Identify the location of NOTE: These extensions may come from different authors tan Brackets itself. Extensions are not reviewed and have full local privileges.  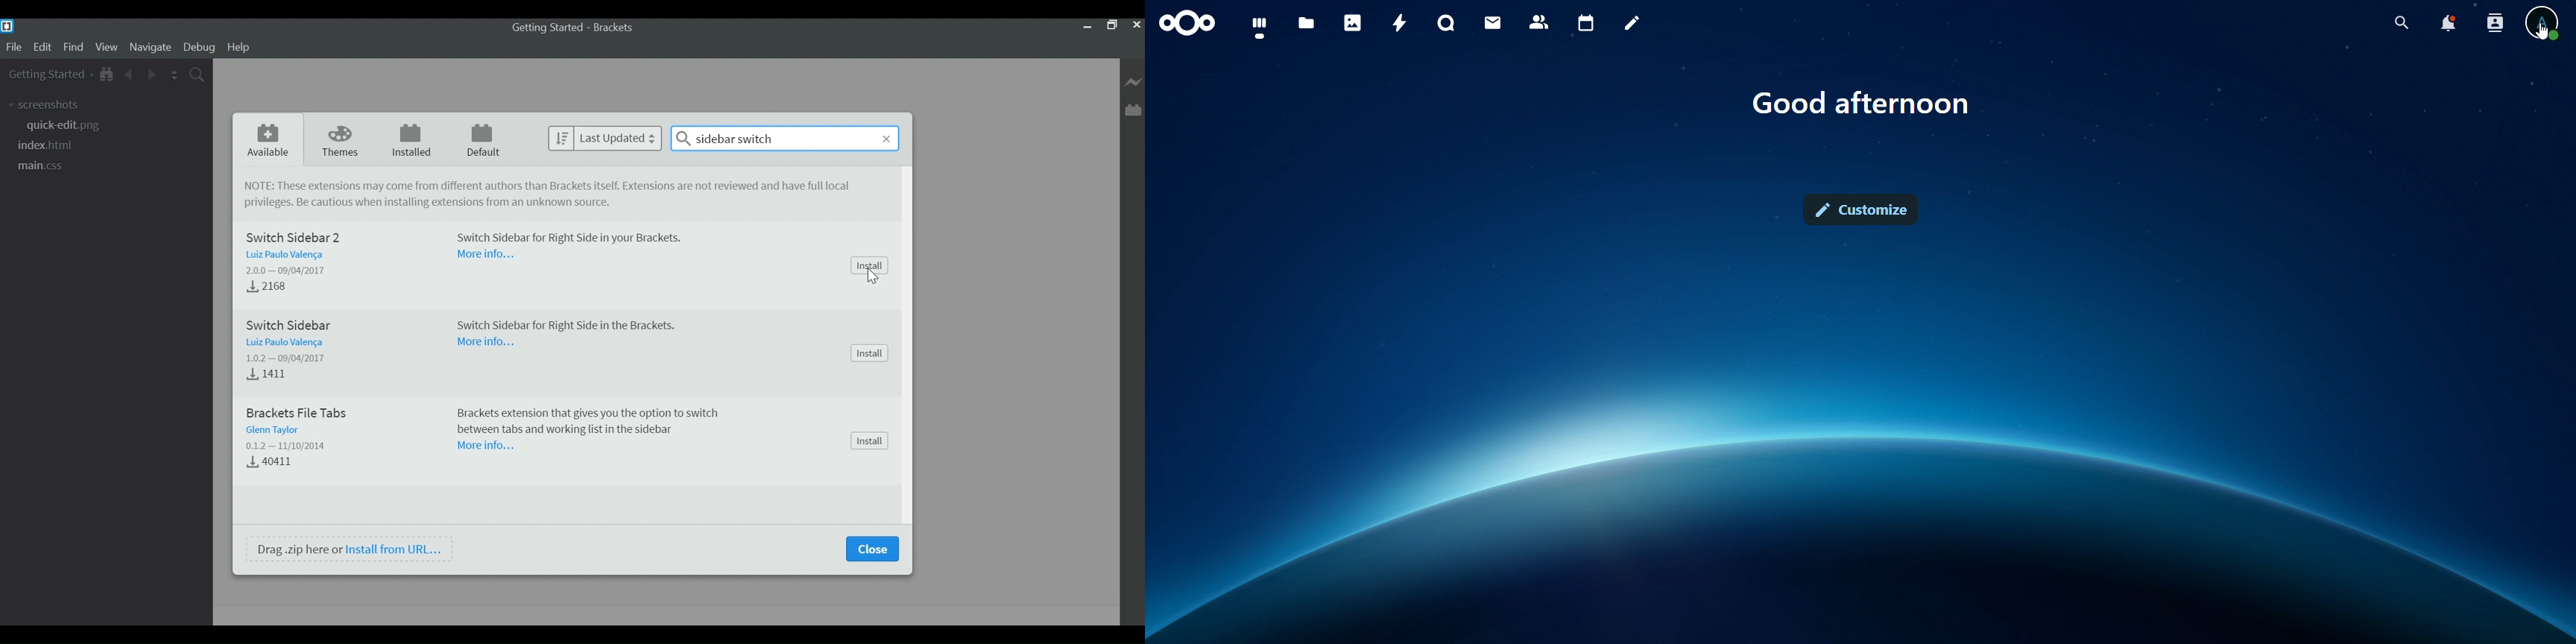
(537, 186).